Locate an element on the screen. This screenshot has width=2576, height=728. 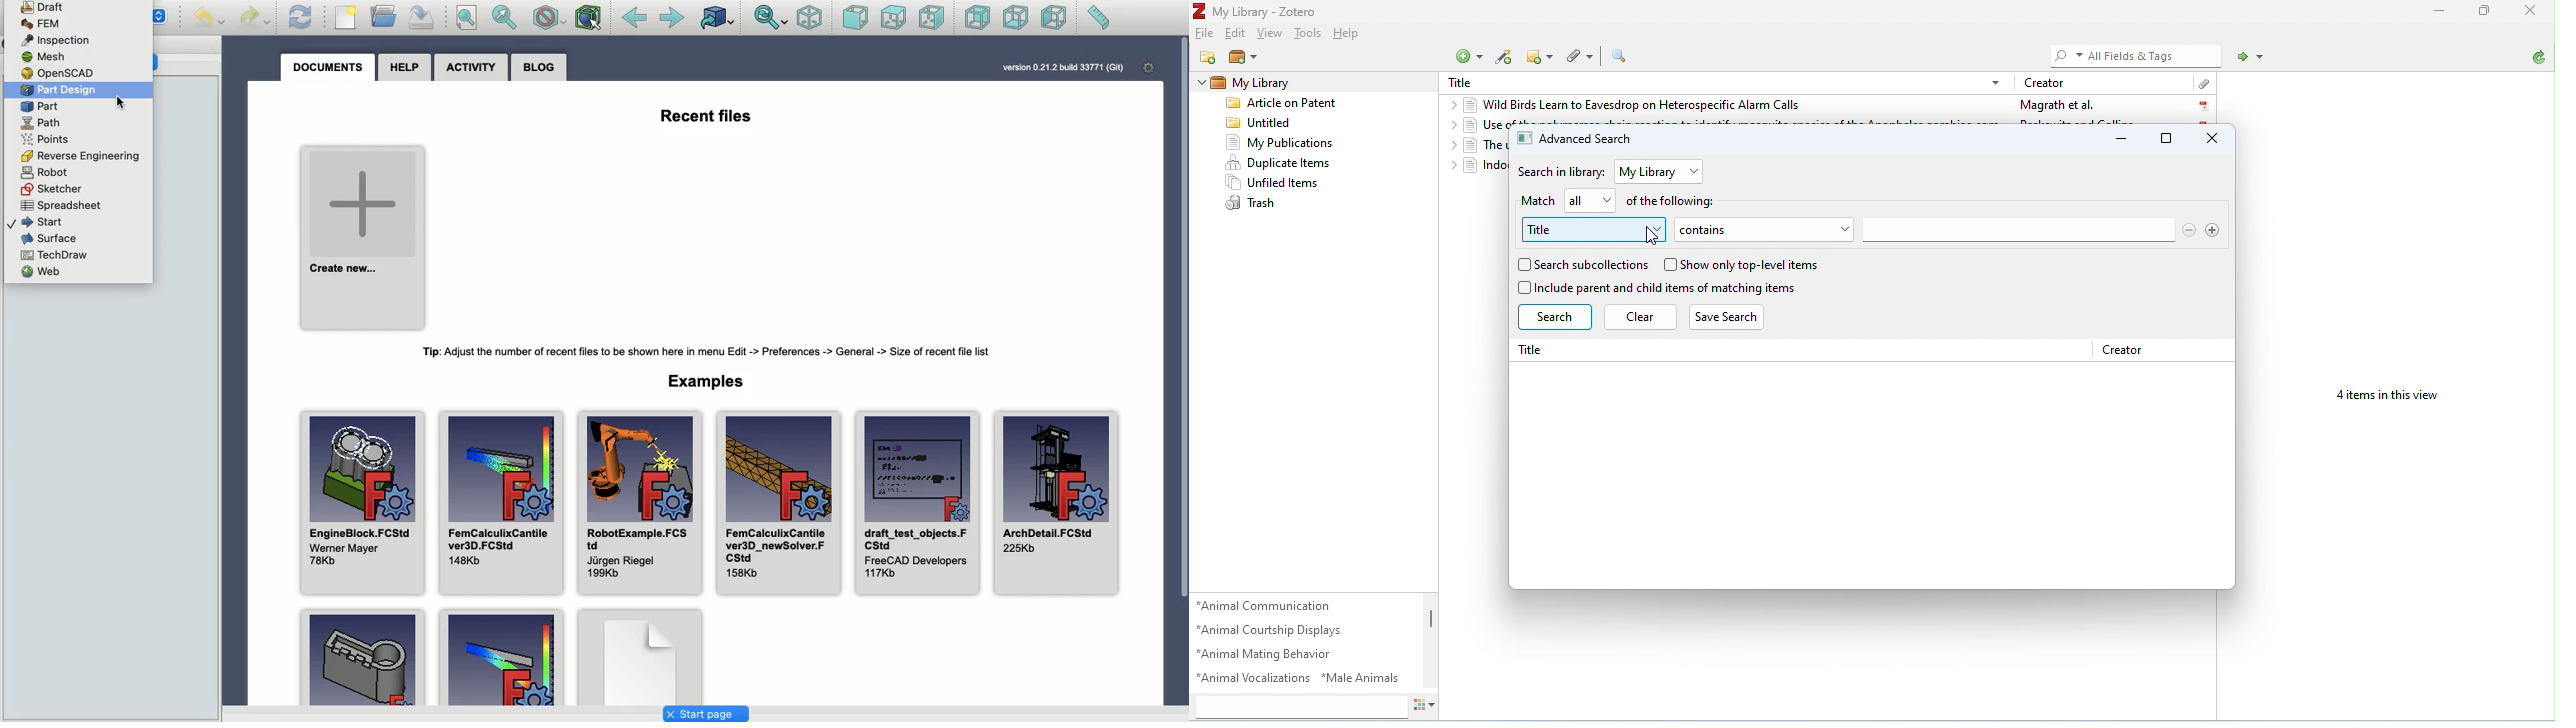
Sketcher is located at coordinates (55, 188).